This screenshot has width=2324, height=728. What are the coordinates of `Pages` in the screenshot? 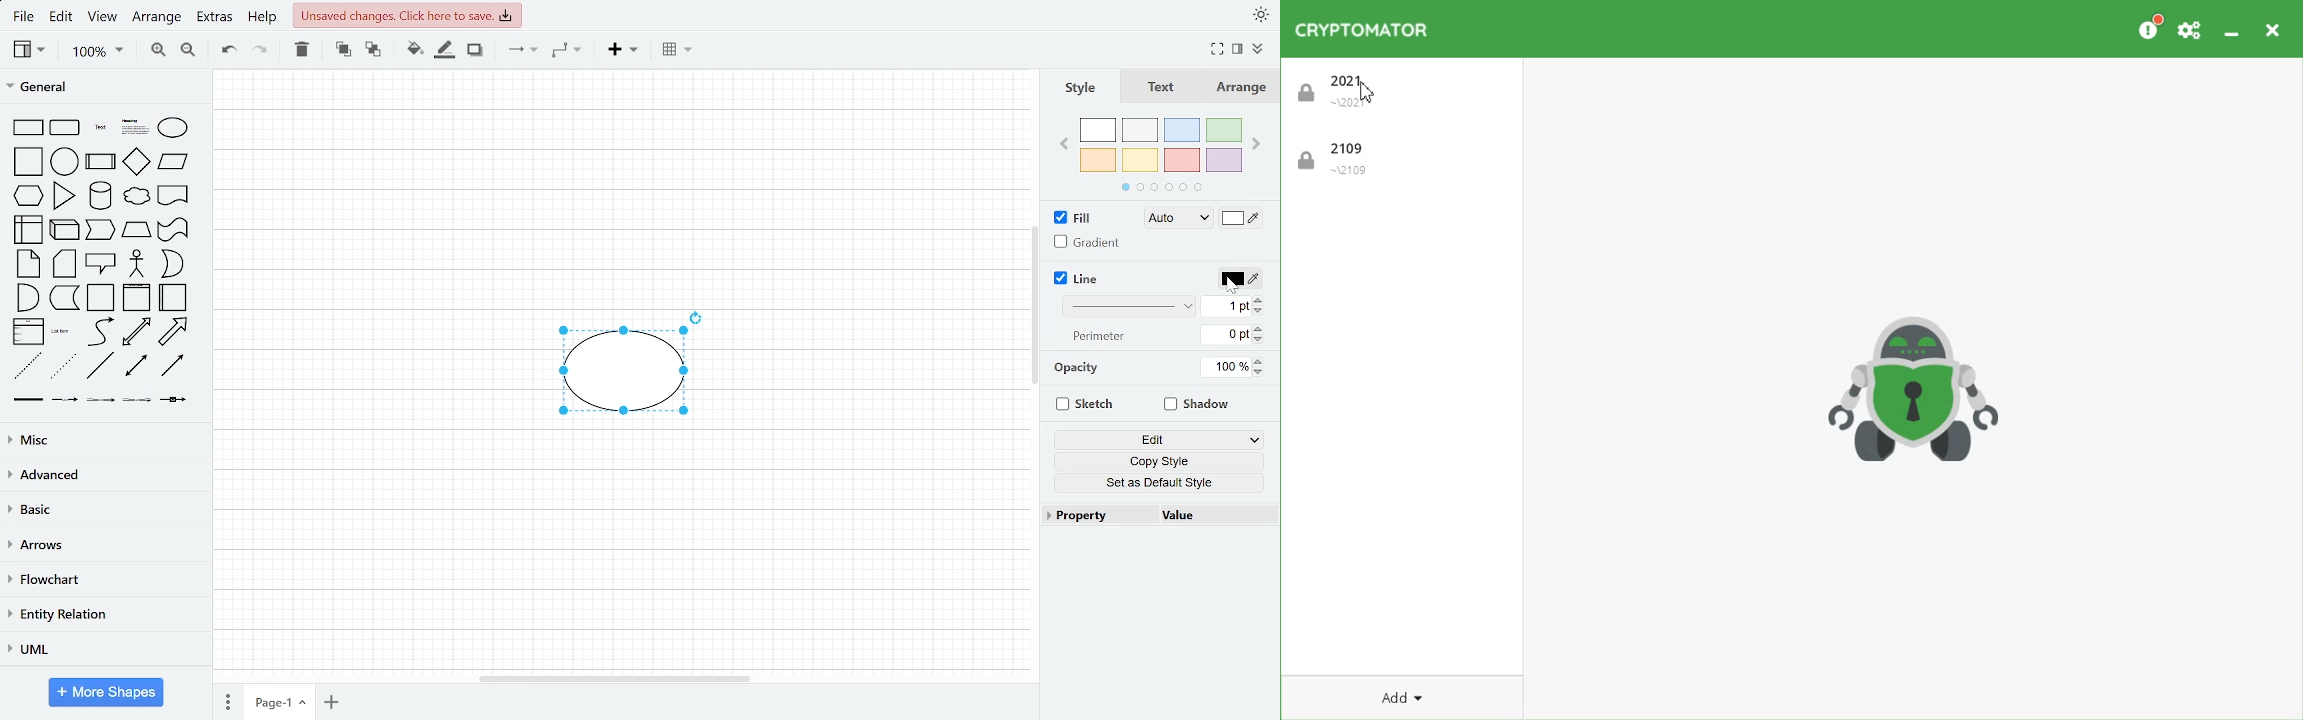 It's located at (222, 701).